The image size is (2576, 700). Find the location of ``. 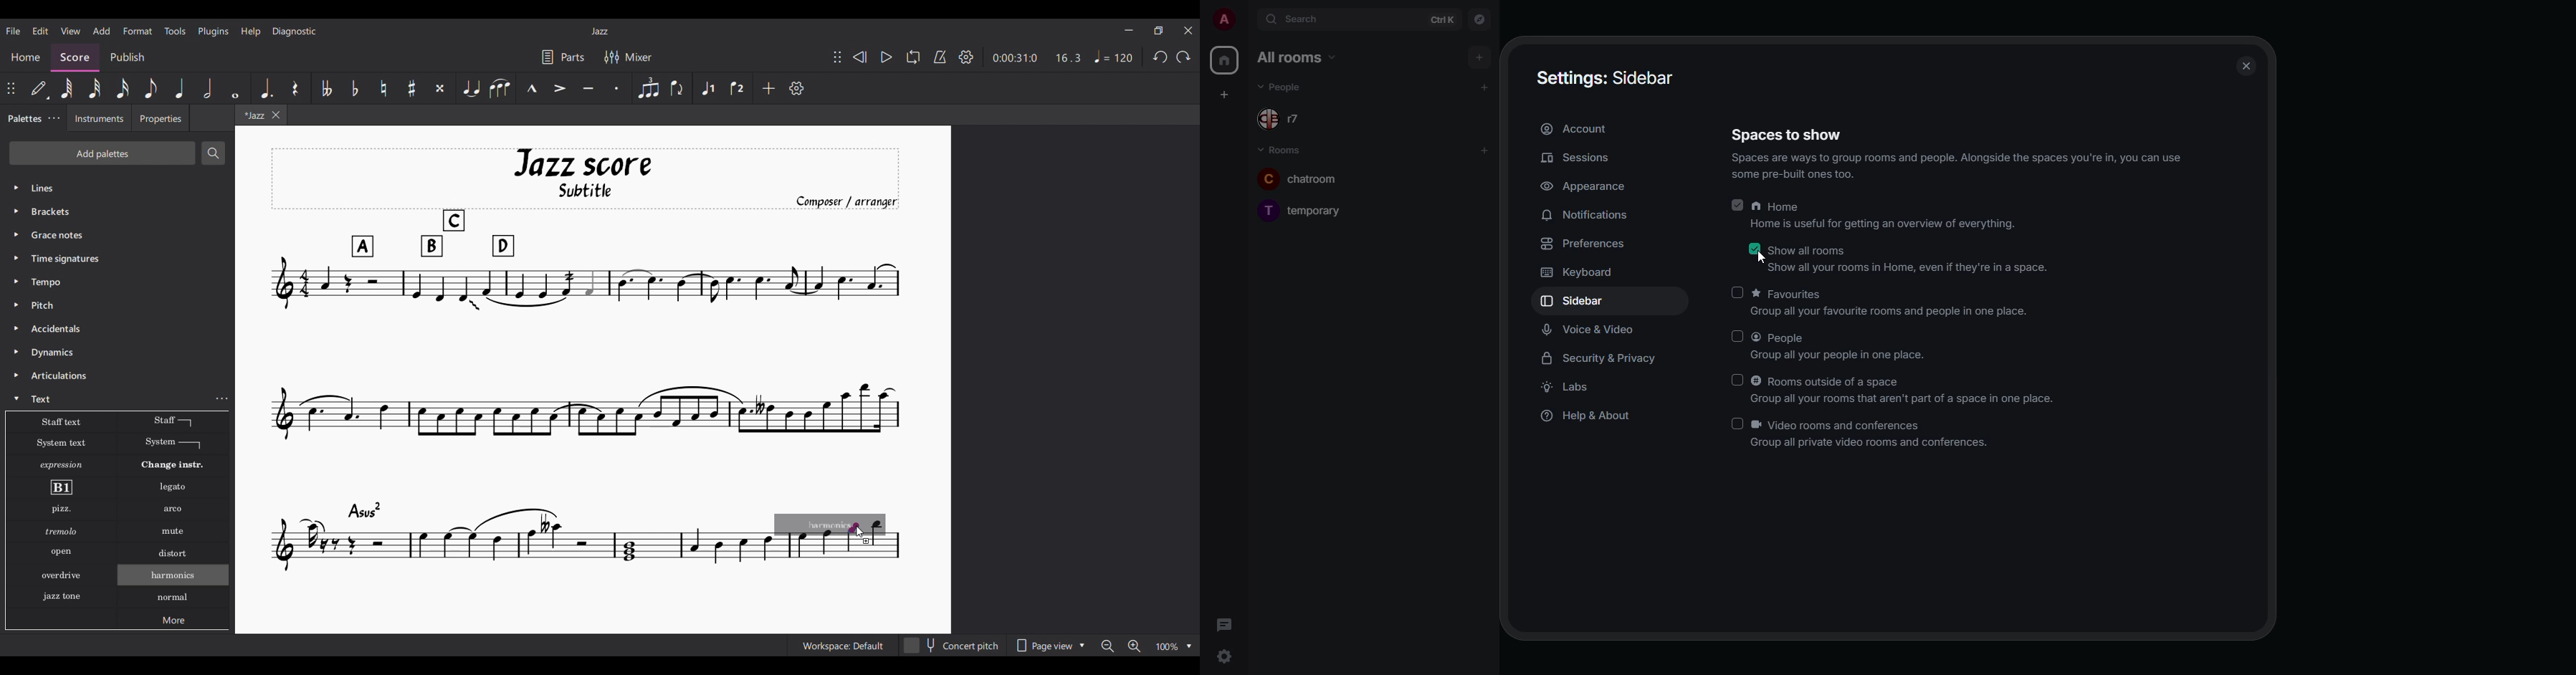

 is located at coordinates (59, 552).